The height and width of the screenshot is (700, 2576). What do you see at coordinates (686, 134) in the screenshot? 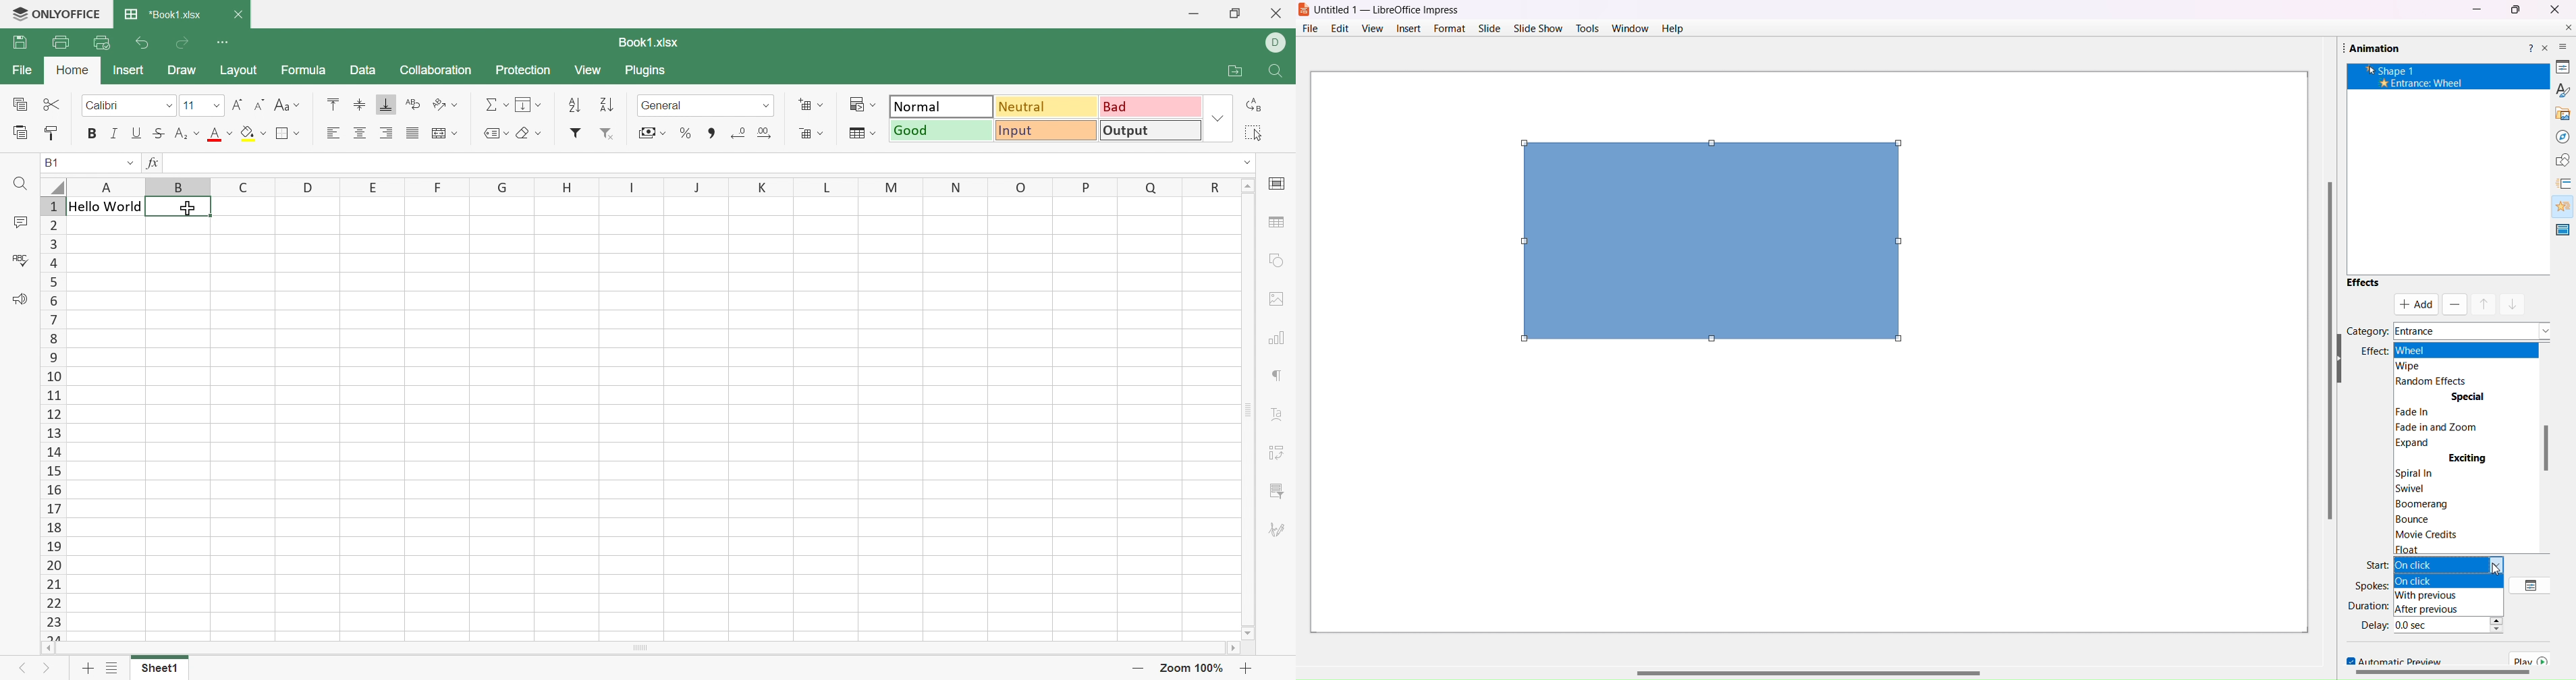
I see `Percent style` at bounding box center [686, 134].